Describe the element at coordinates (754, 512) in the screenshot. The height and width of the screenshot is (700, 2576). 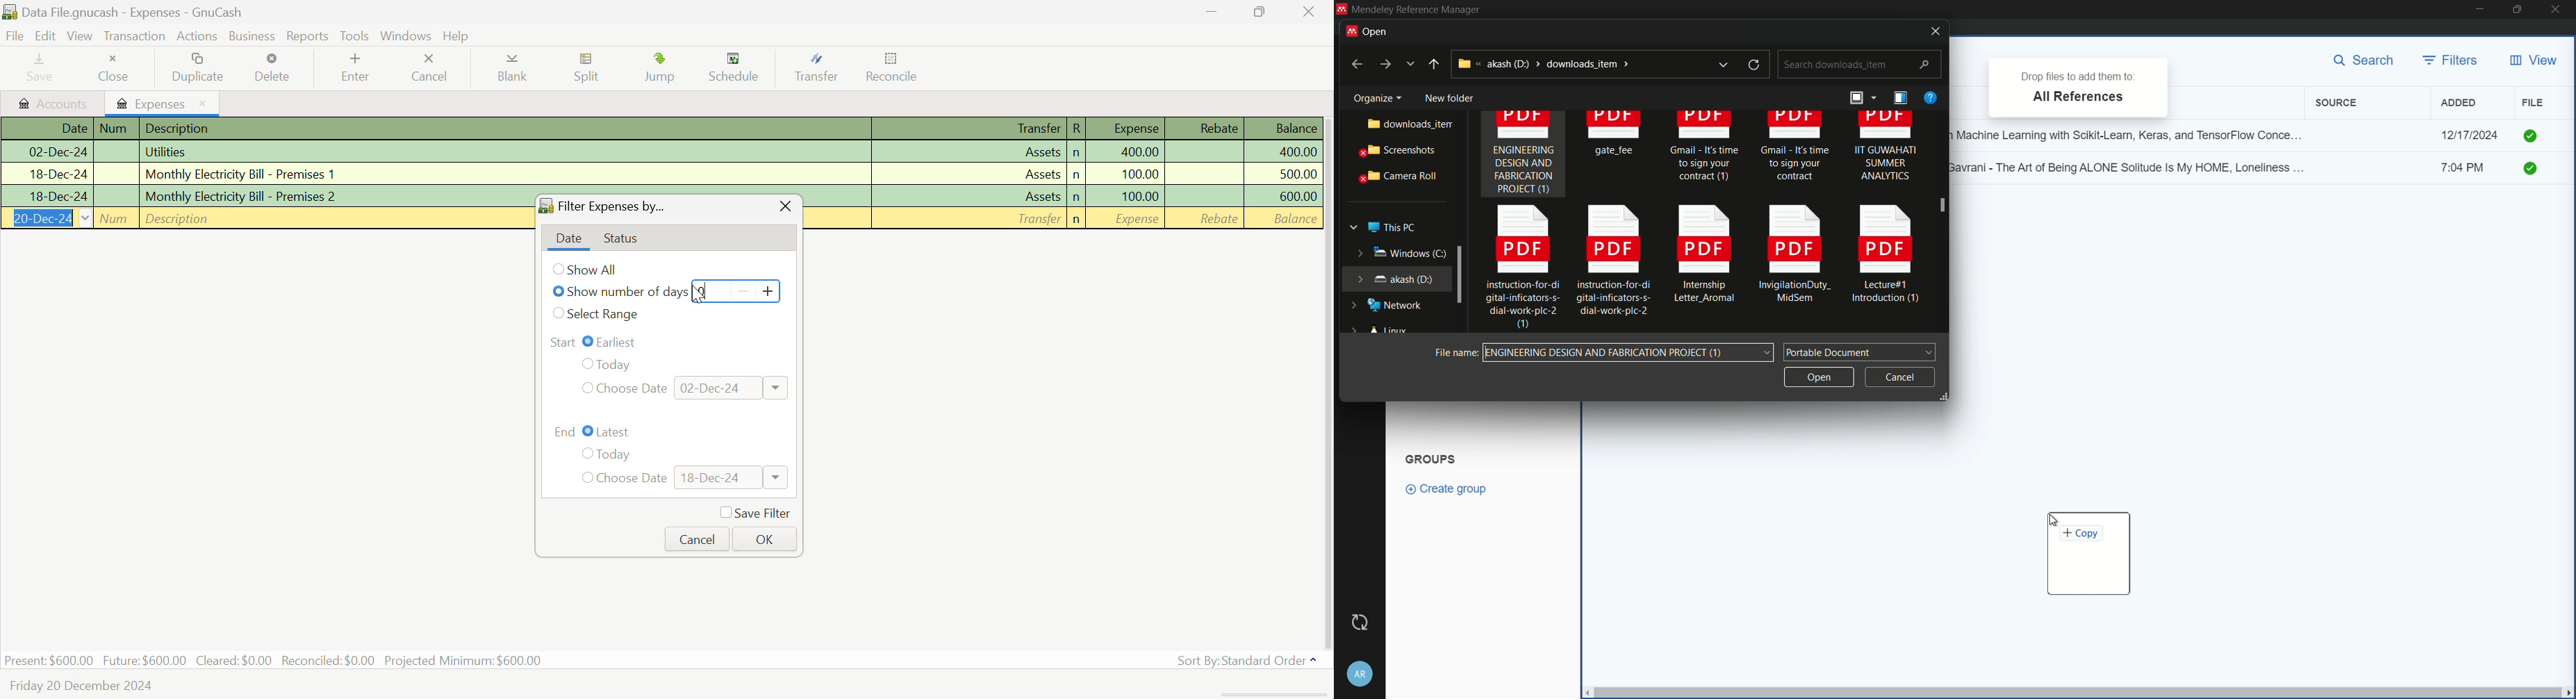
I see `Save Filter Checkbox` at that location.